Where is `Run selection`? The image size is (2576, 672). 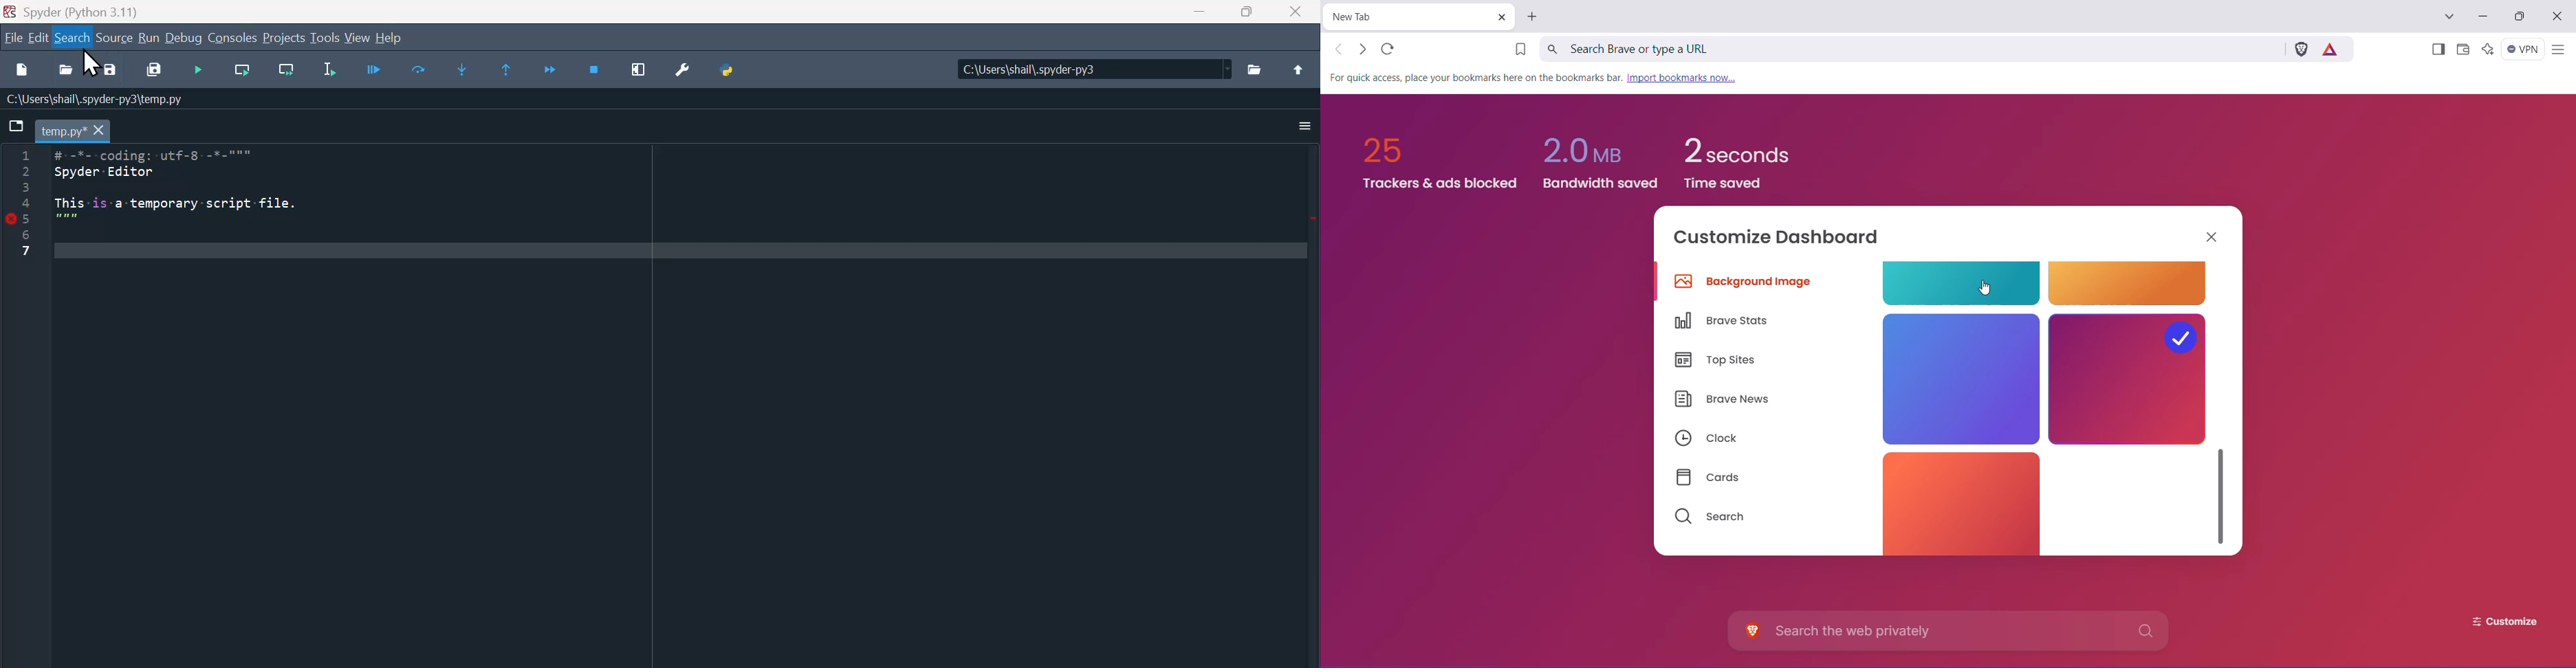
Run selection is located at coordinates (326, 71).